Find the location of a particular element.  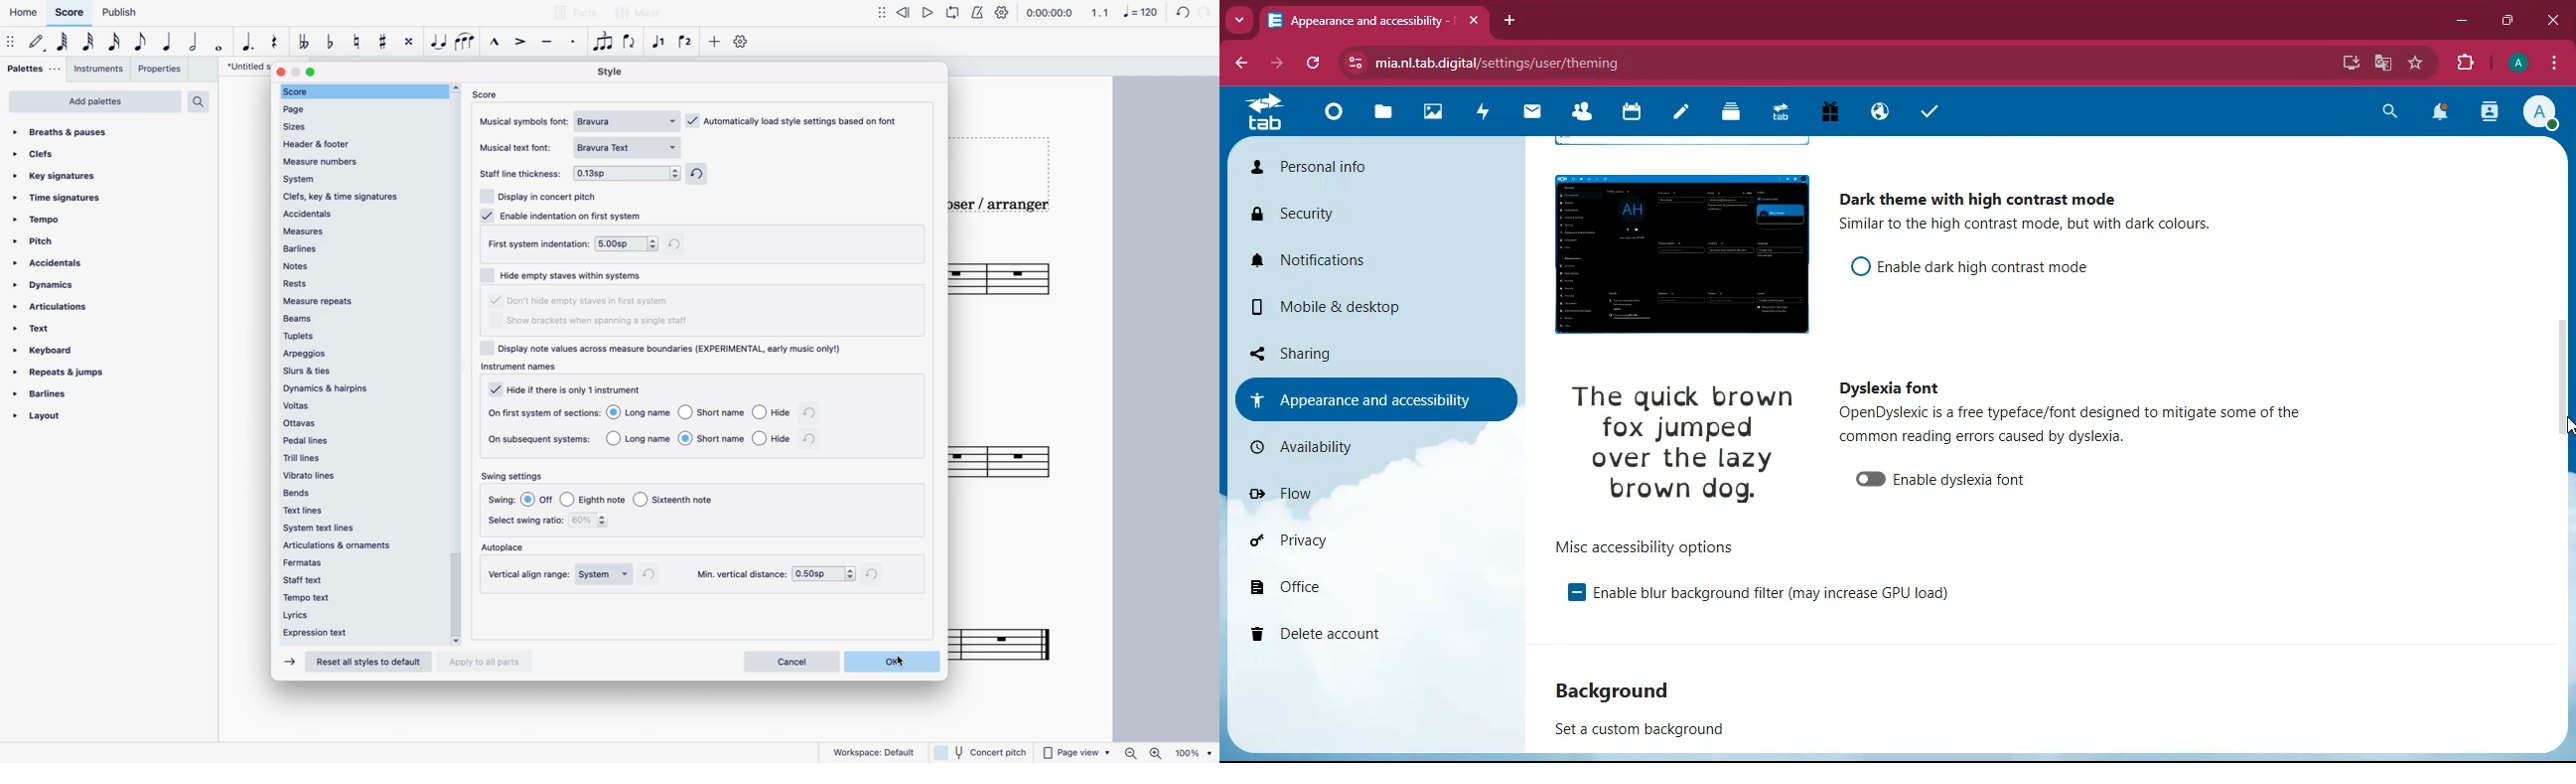

full note is located at coordinates (221, 48).